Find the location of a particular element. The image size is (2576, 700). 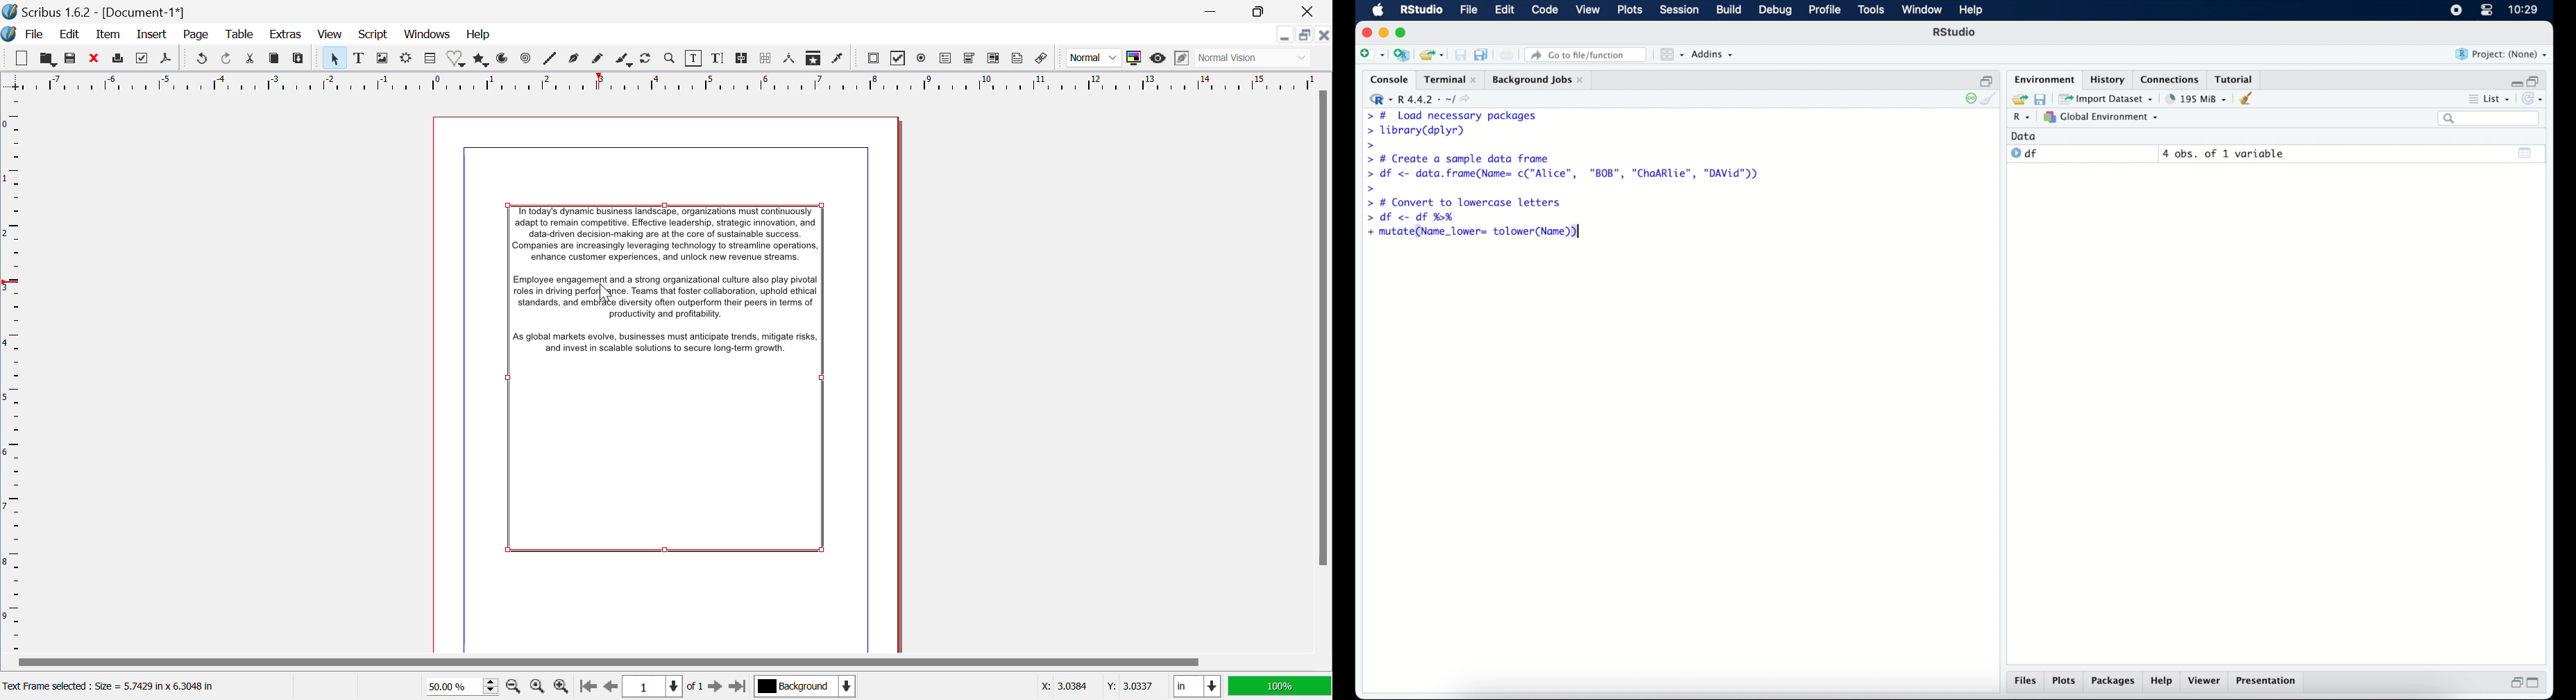

Pdf Combo box is located at coordinates (970, 56).